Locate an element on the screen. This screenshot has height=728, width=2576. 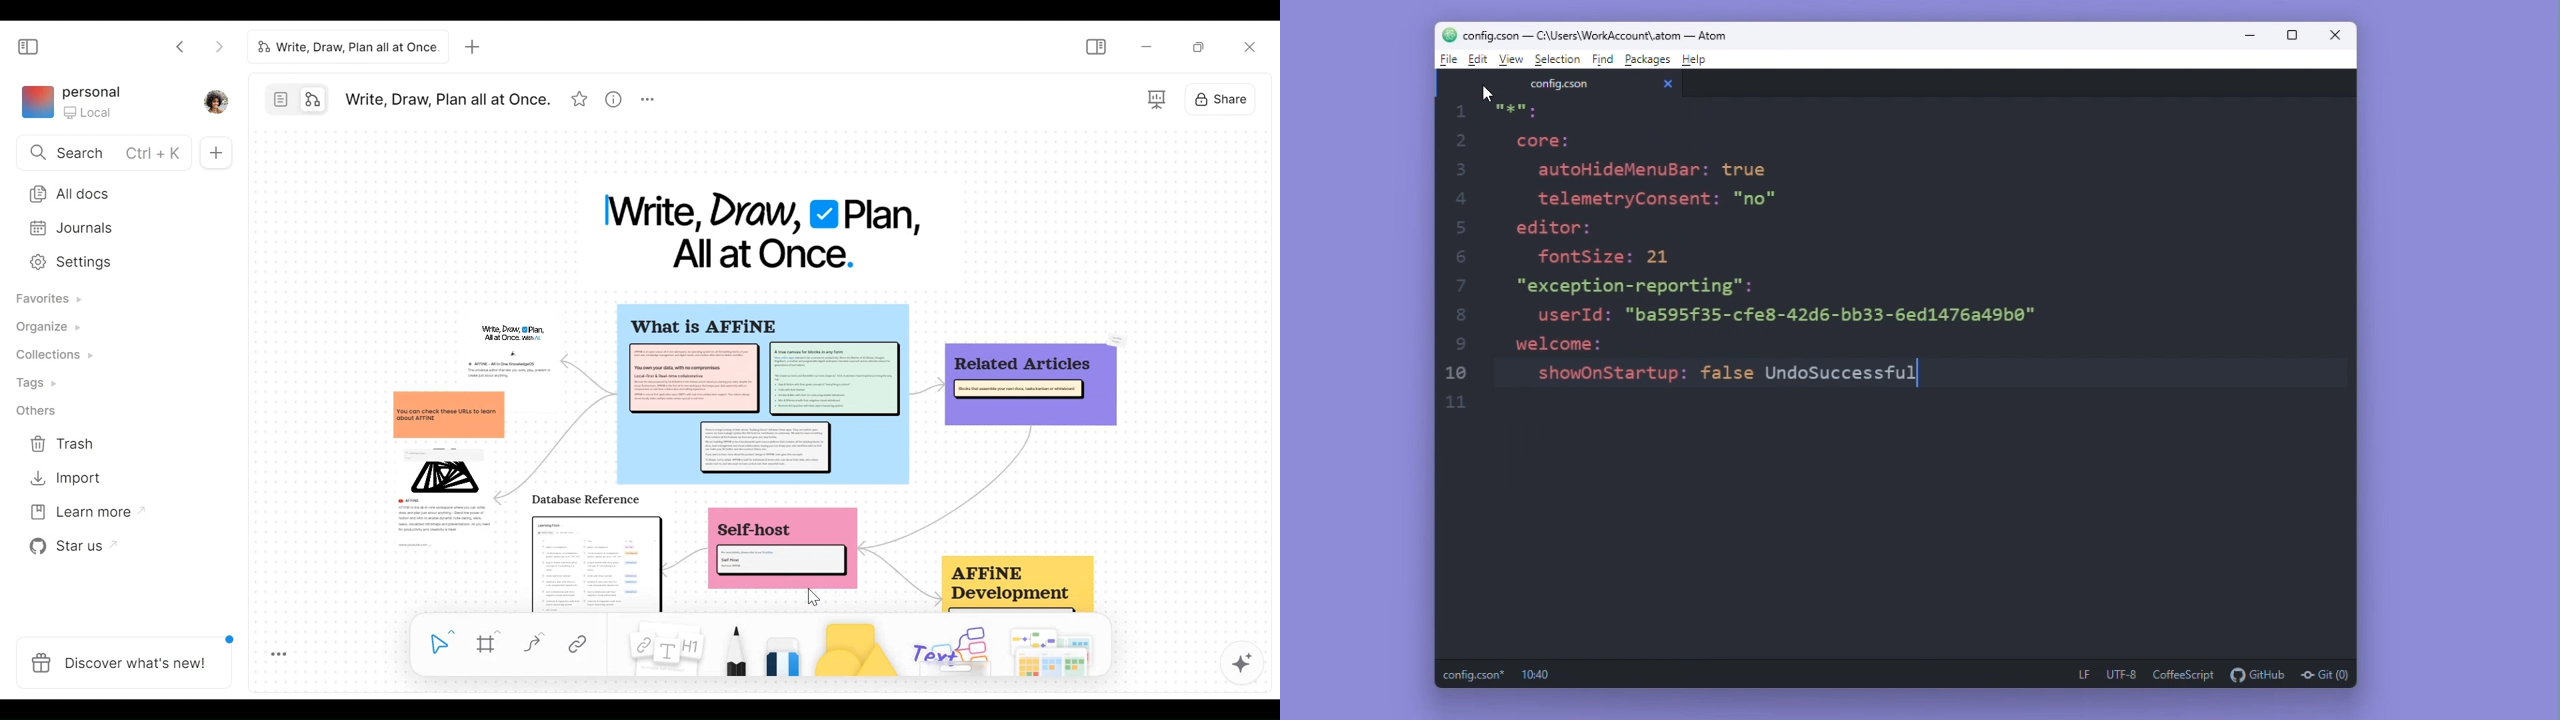
scale is located at coordinates (1457, 260).